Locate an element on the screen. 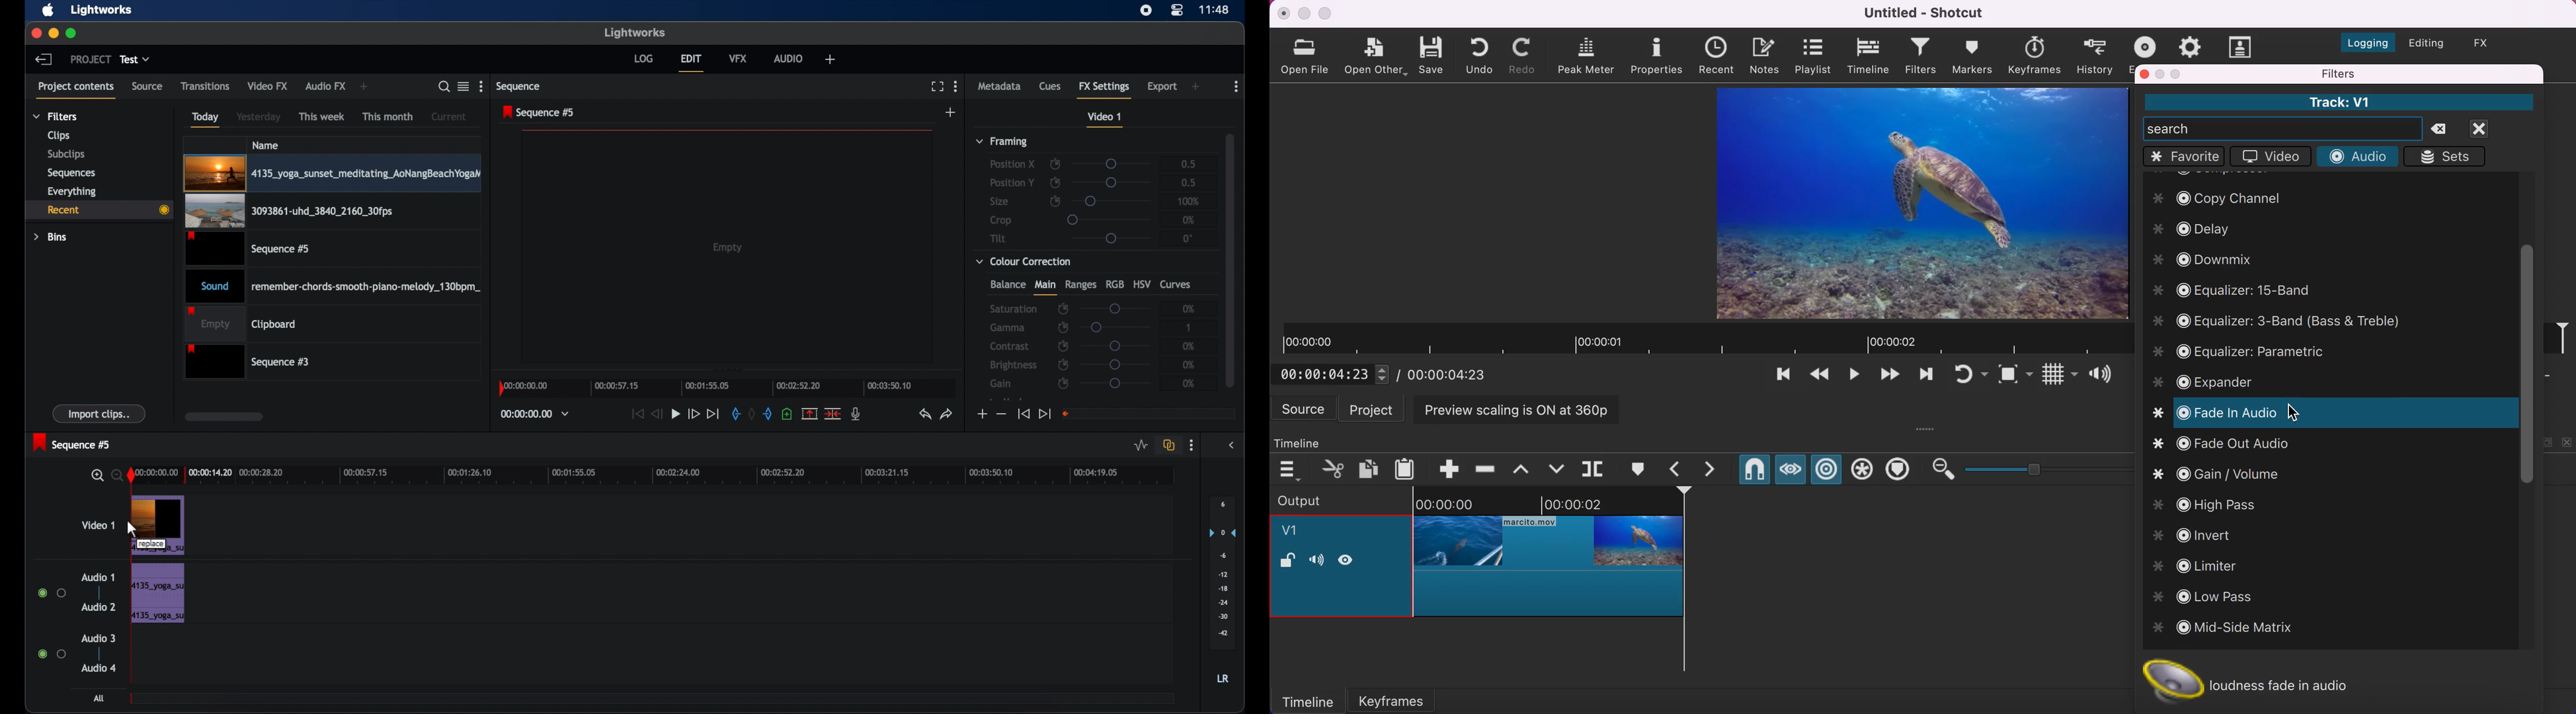 This screenshot has height=728, width=2576. screen recorder is located at coordinates (1147, 10).